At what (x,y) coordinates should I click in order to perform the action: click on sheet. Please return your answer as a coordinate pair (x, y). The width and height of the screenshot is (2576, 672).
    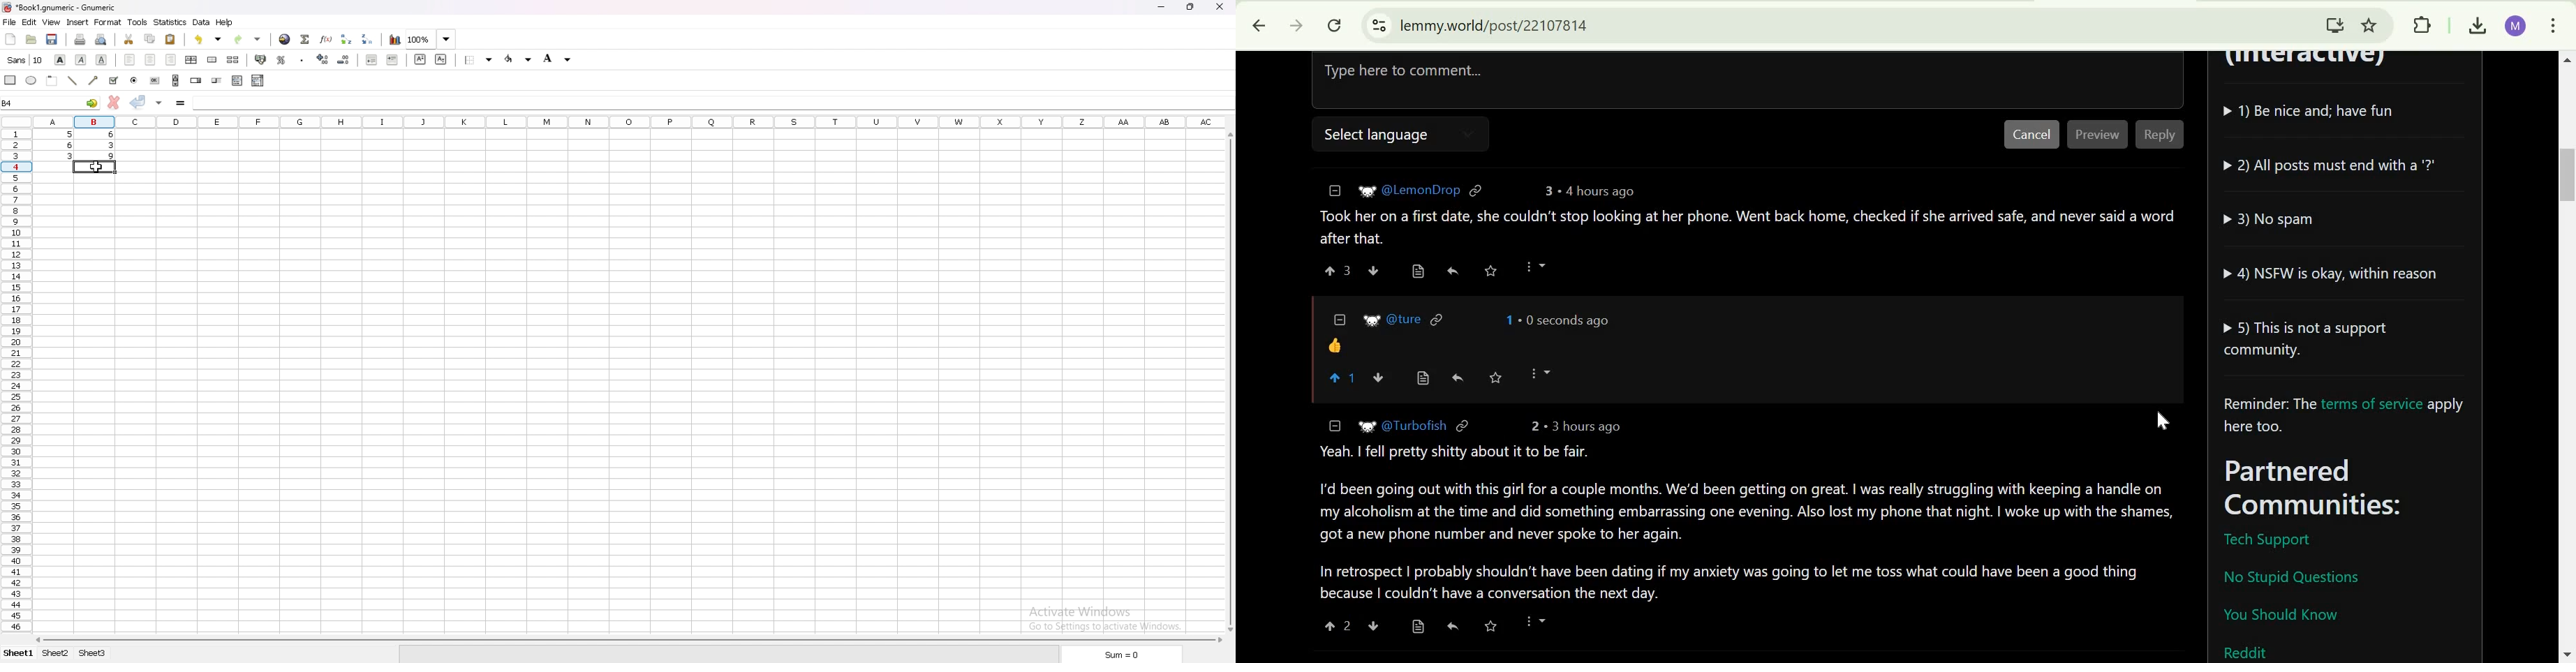
    Looking at the image, I should click on (91, 653).